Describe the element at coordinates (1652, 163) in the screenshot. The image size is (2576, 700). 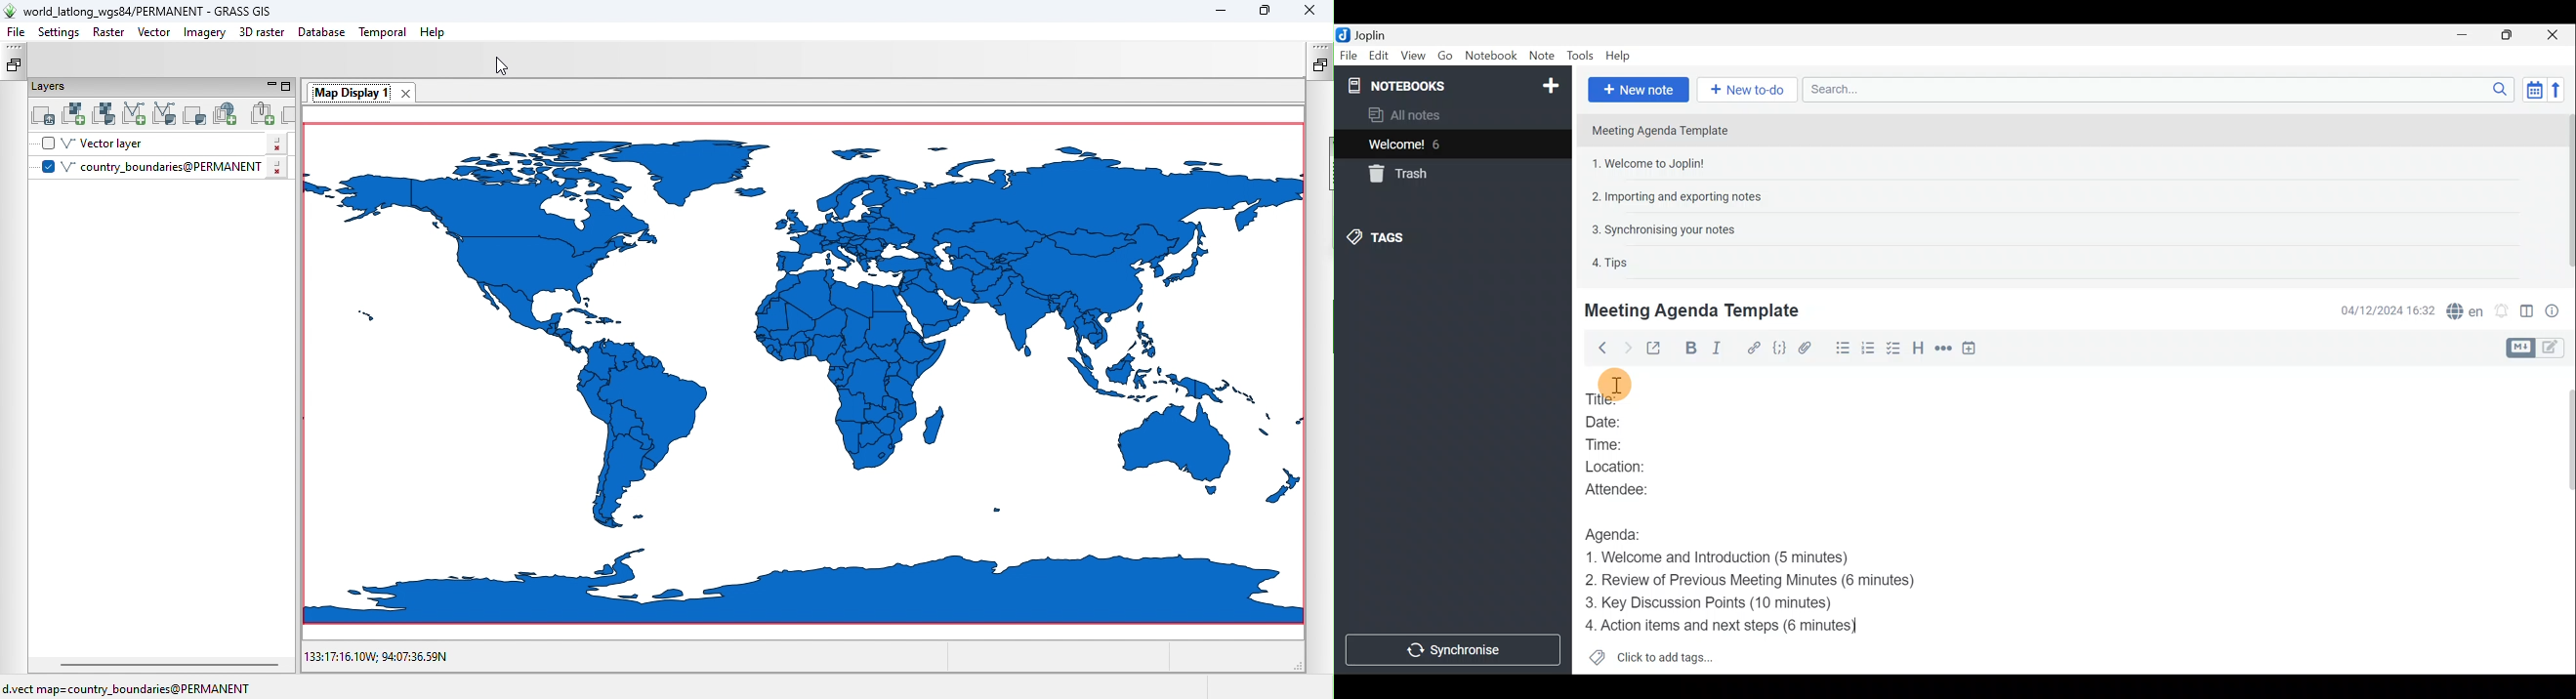
I see `1. Welcome to Joplin!` at that location.